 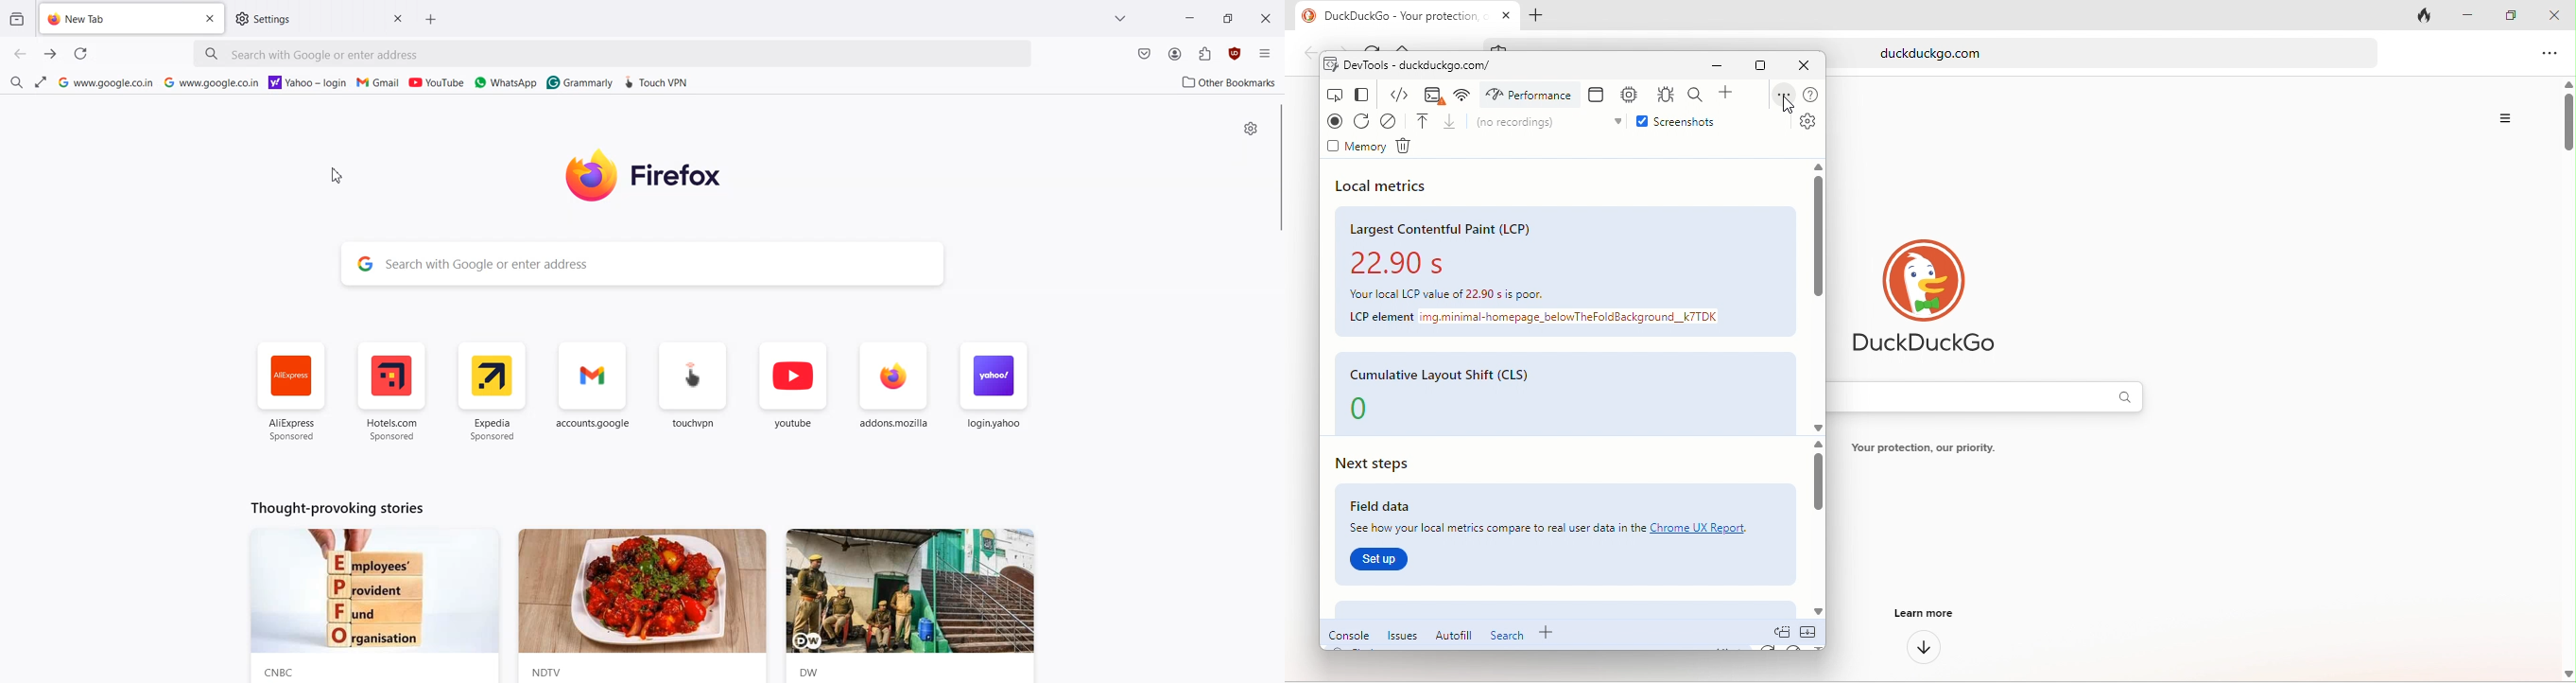 What do you see at coordinates (1451, 631) in the screenshot?
I see `autofill` at bounding box center [1451, 631].